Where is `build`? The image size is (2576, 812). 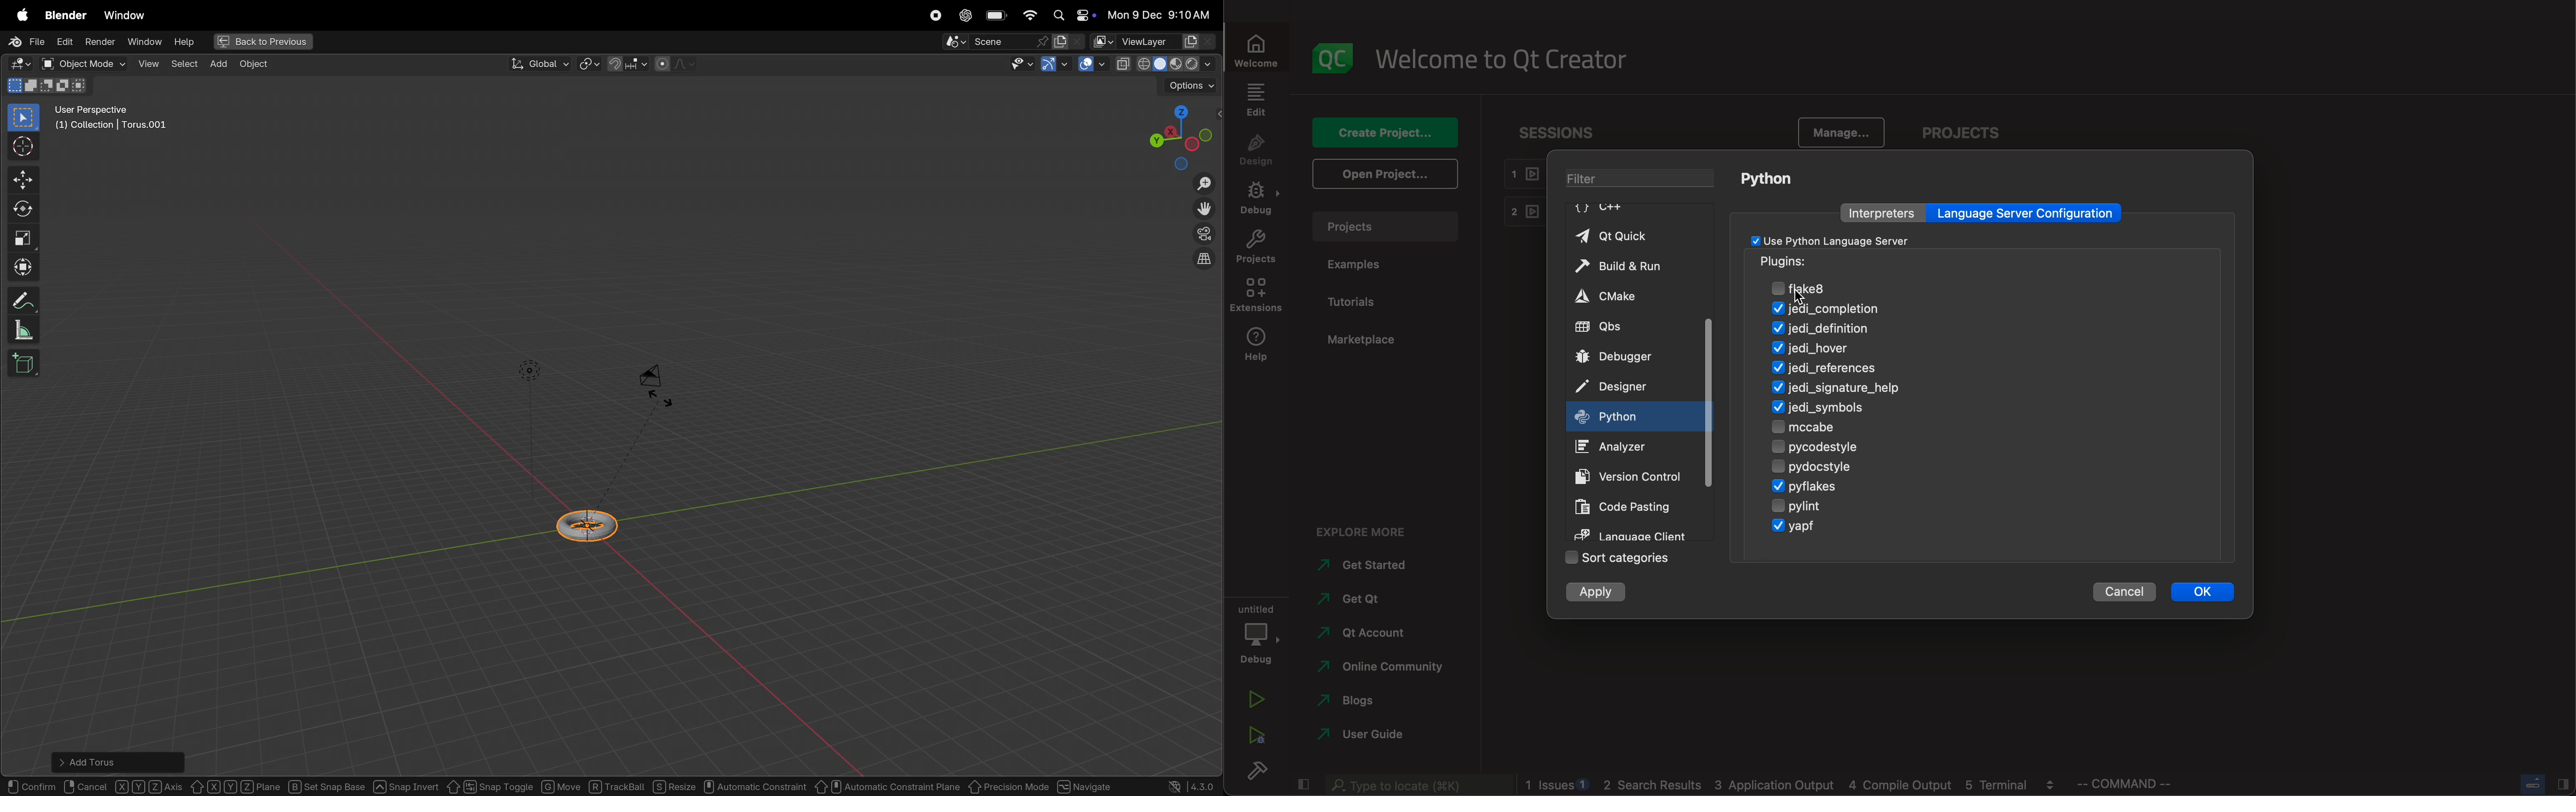 build is located at coordinates (1256, 770).